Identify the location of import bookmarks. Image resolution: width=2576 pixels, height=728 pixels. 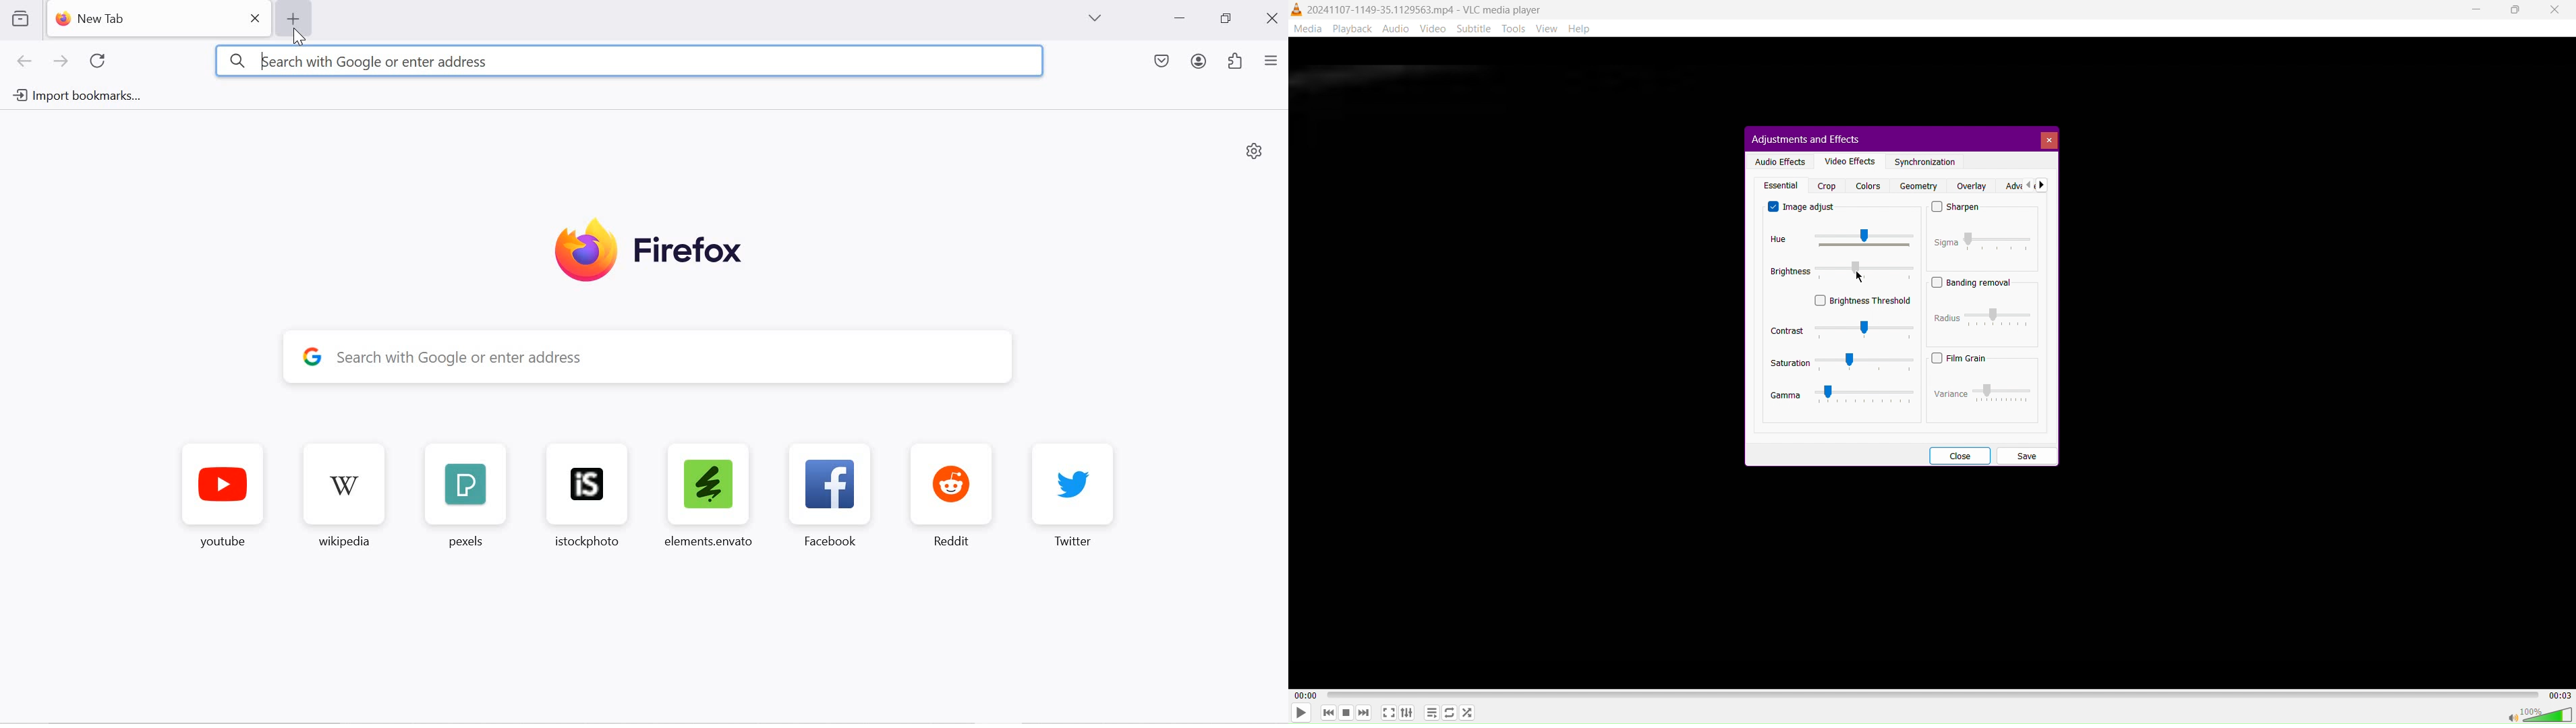
(76, 94).